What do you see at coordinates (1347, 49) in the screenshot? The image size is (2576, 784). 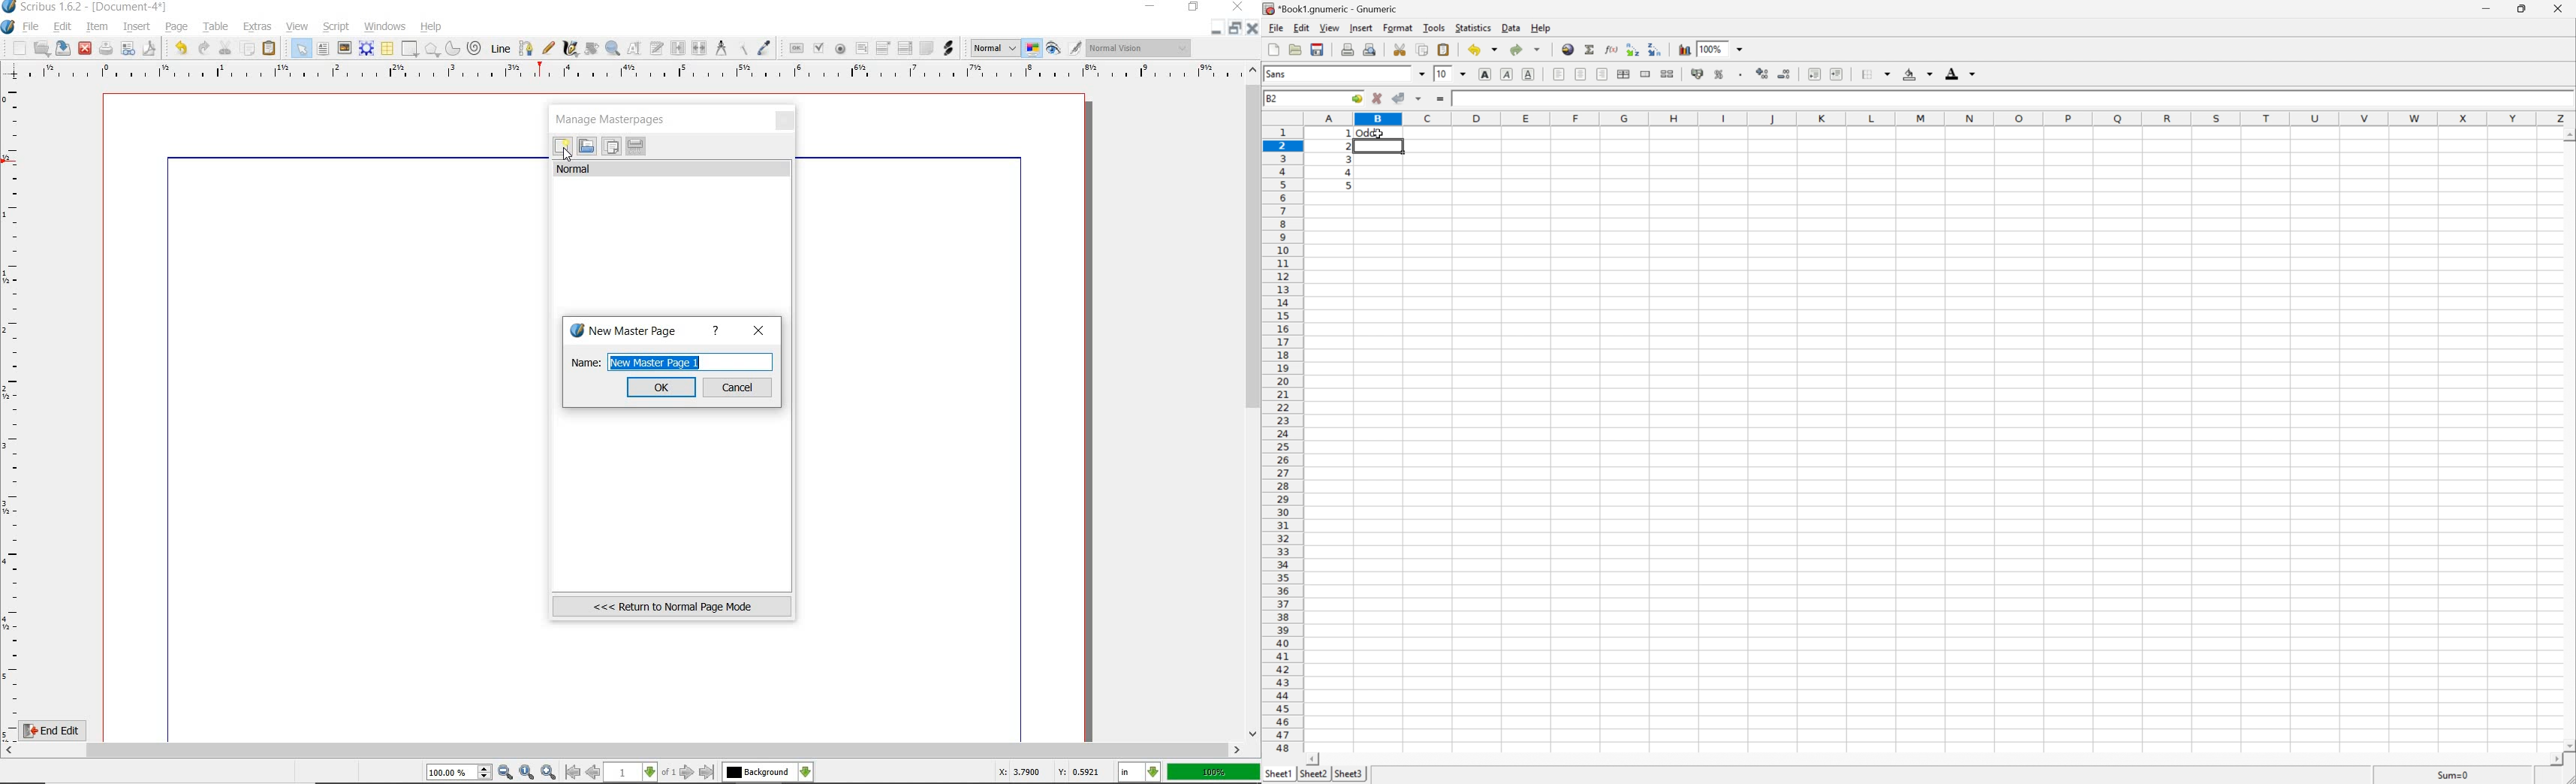 I see `Print current file` at bounding box center [1347, 49].